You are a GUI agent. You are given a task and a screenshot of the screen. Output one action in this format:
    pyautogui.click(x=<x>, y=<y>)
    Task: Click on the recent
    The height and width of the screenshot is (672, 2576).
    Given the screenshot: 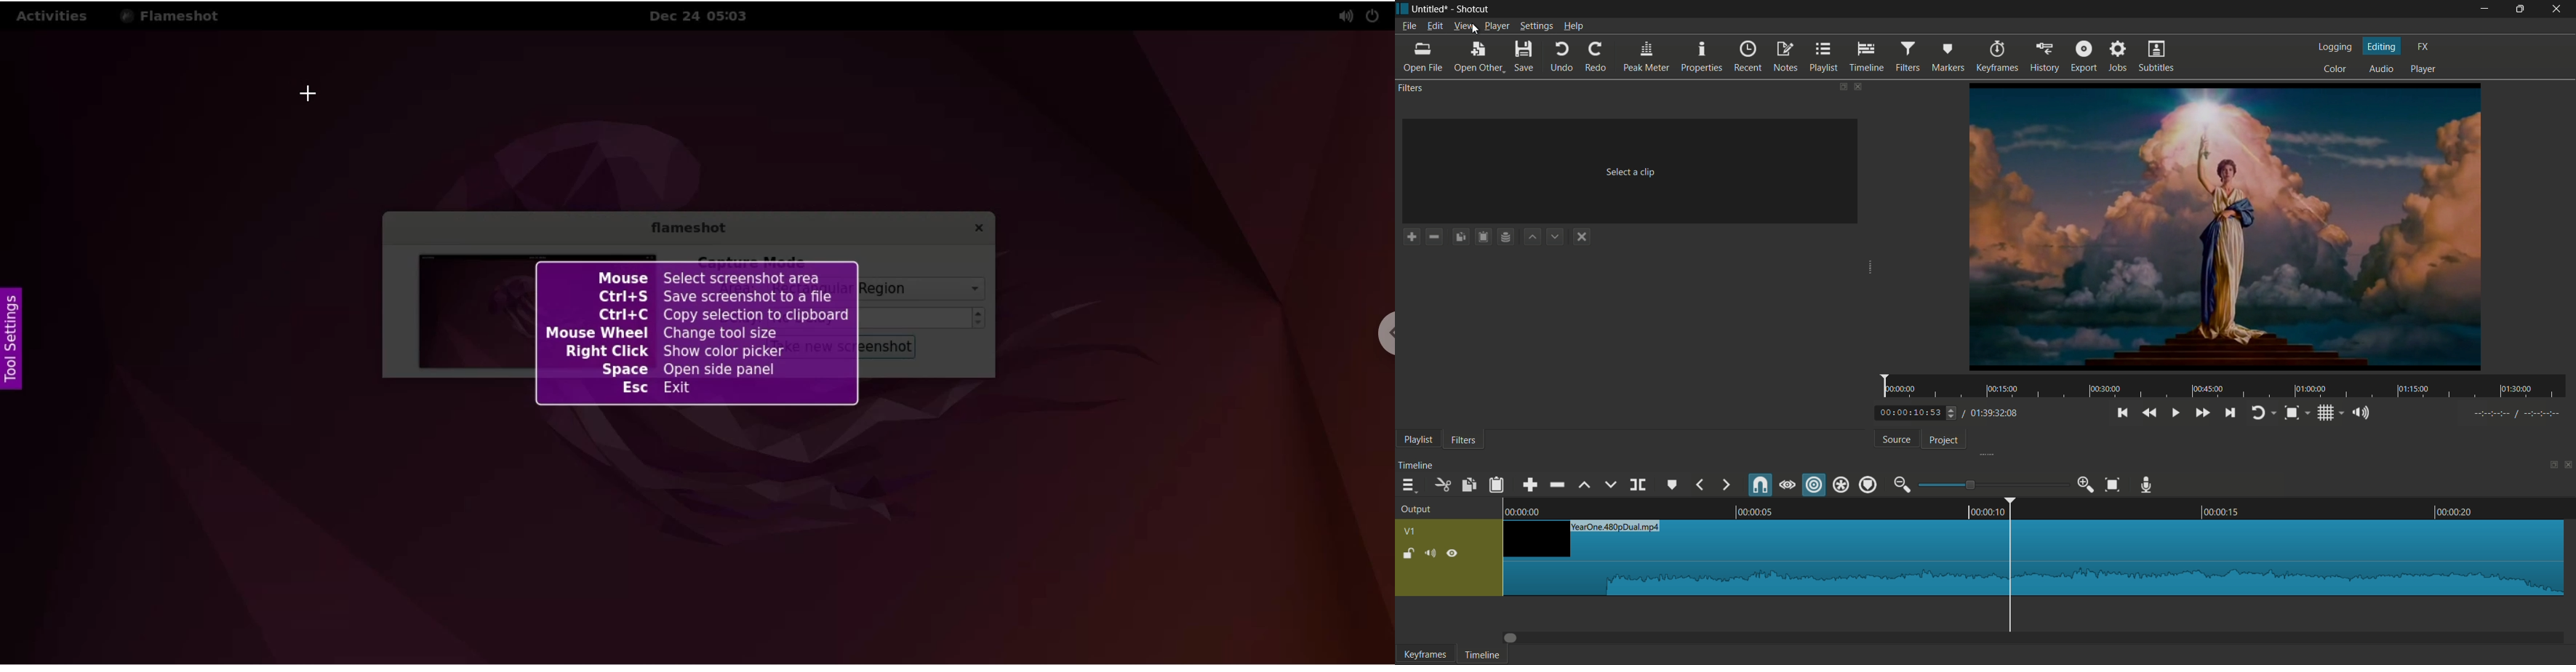 What is the action you would take?
    pyautogui.click(x=1749, y=57)
    